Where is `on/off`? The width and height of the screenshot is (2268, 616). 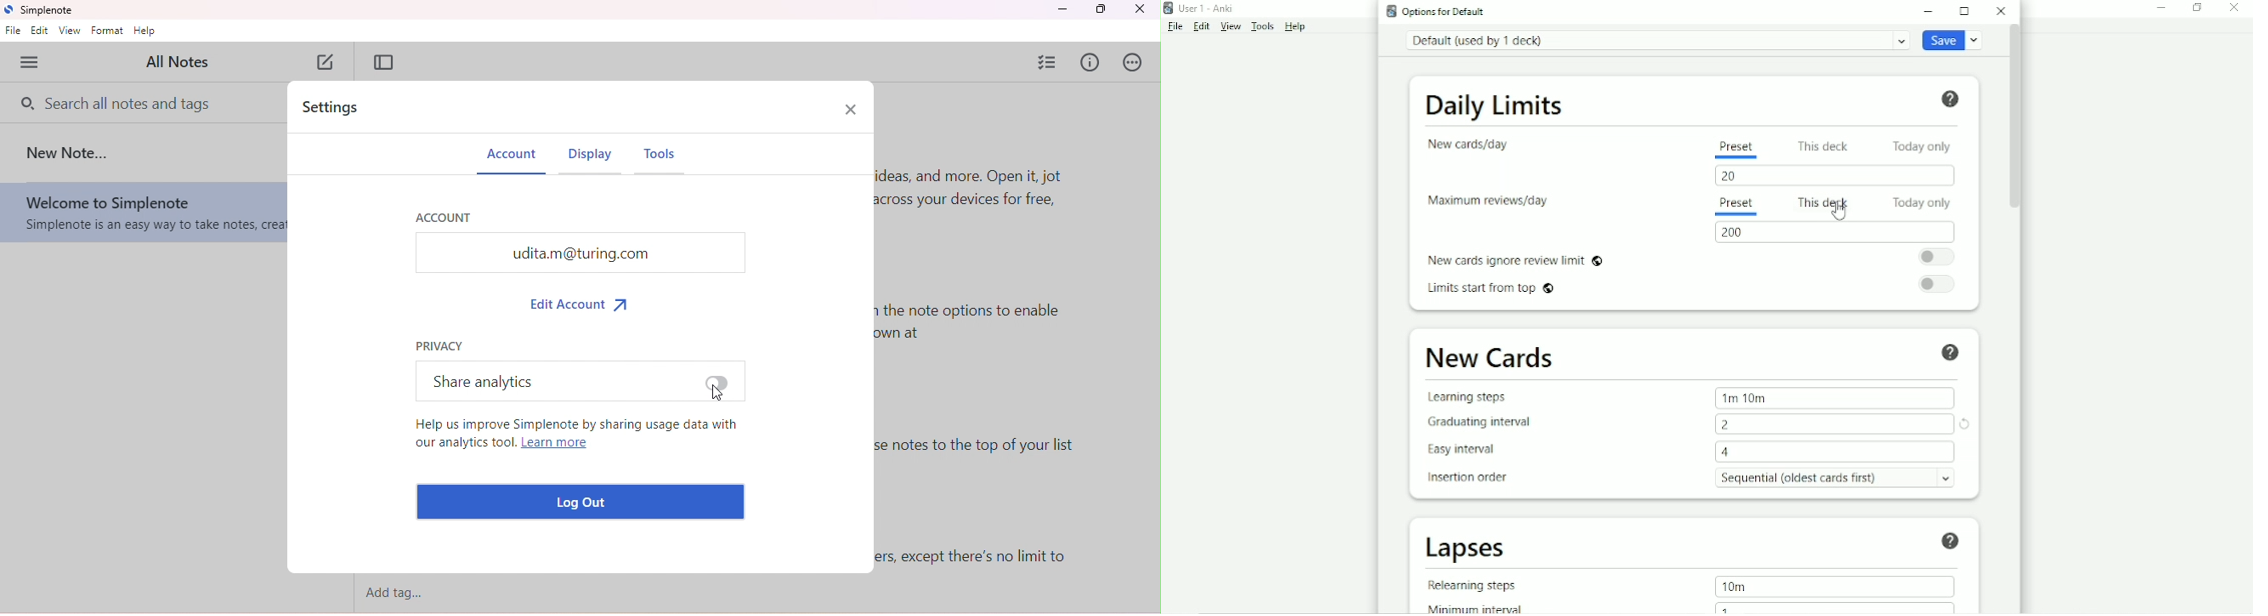 on/off is located at coordinates (718, 383).